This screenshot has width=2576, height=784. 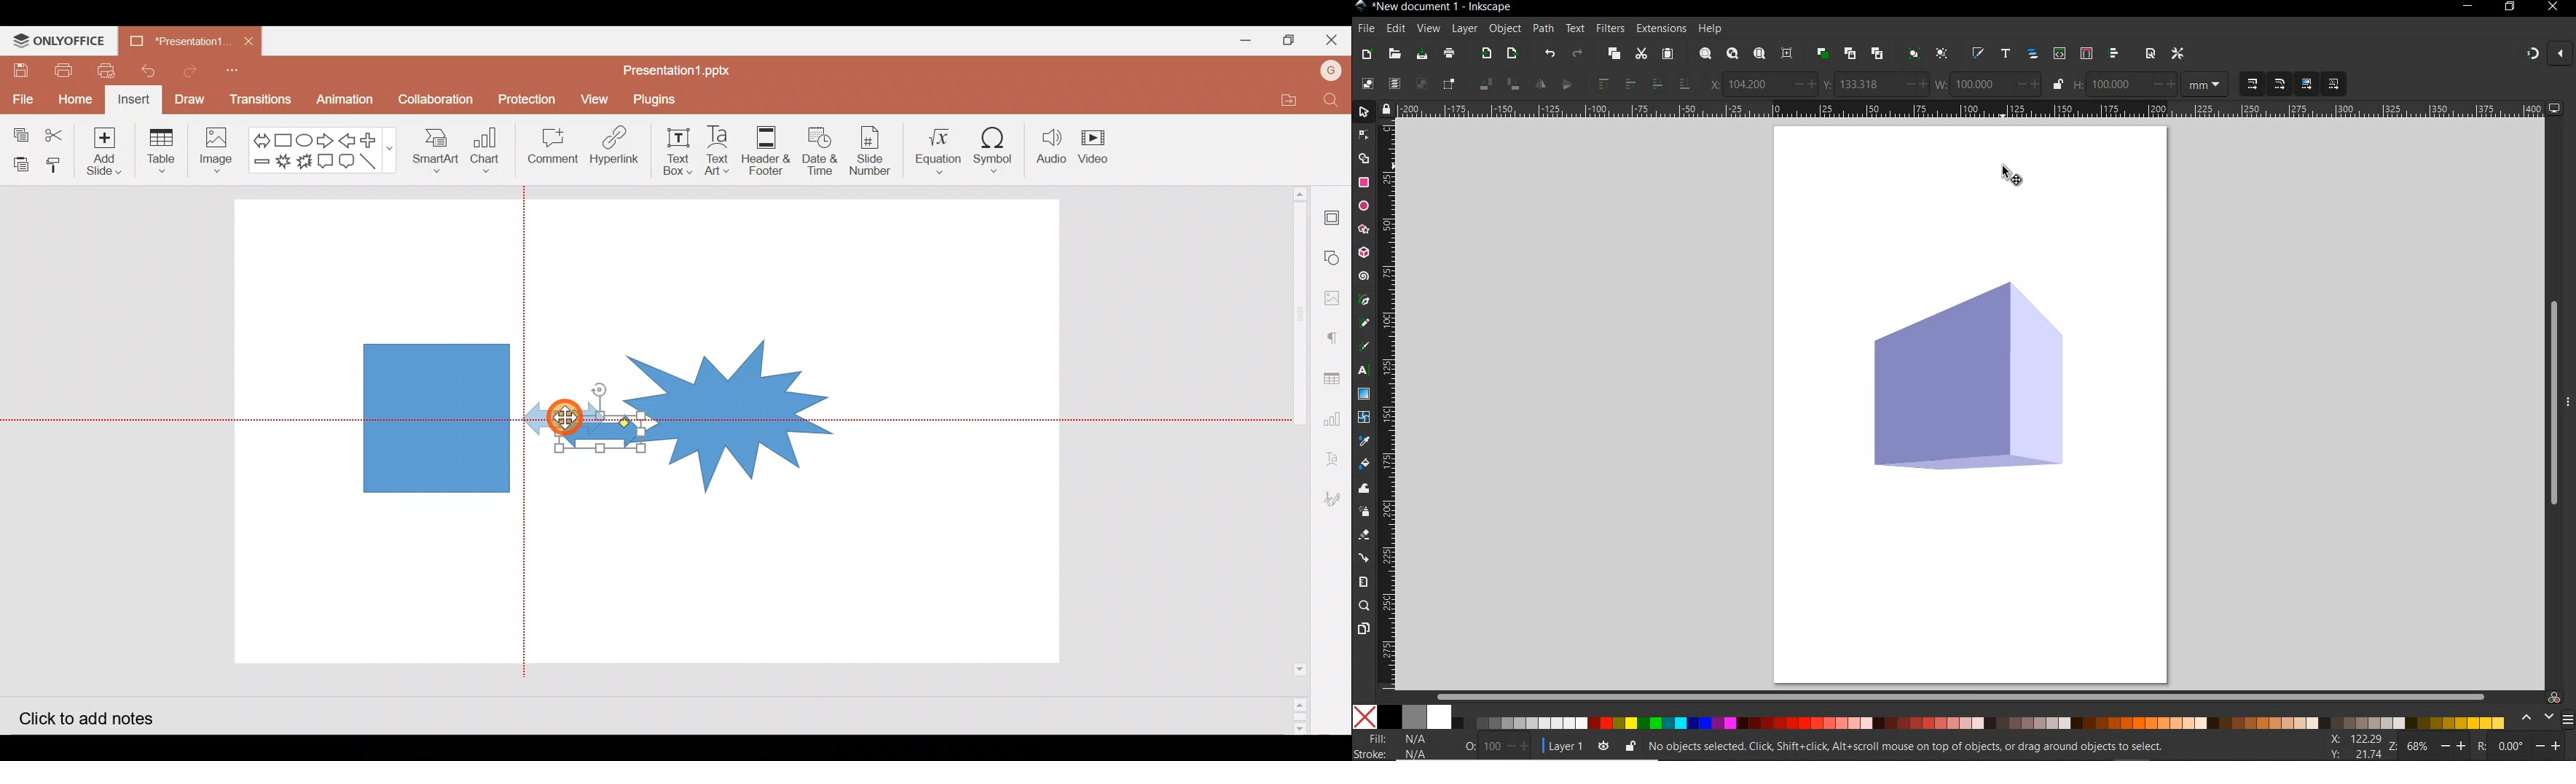 I want to click on open export, so click(x=1512, y=52).